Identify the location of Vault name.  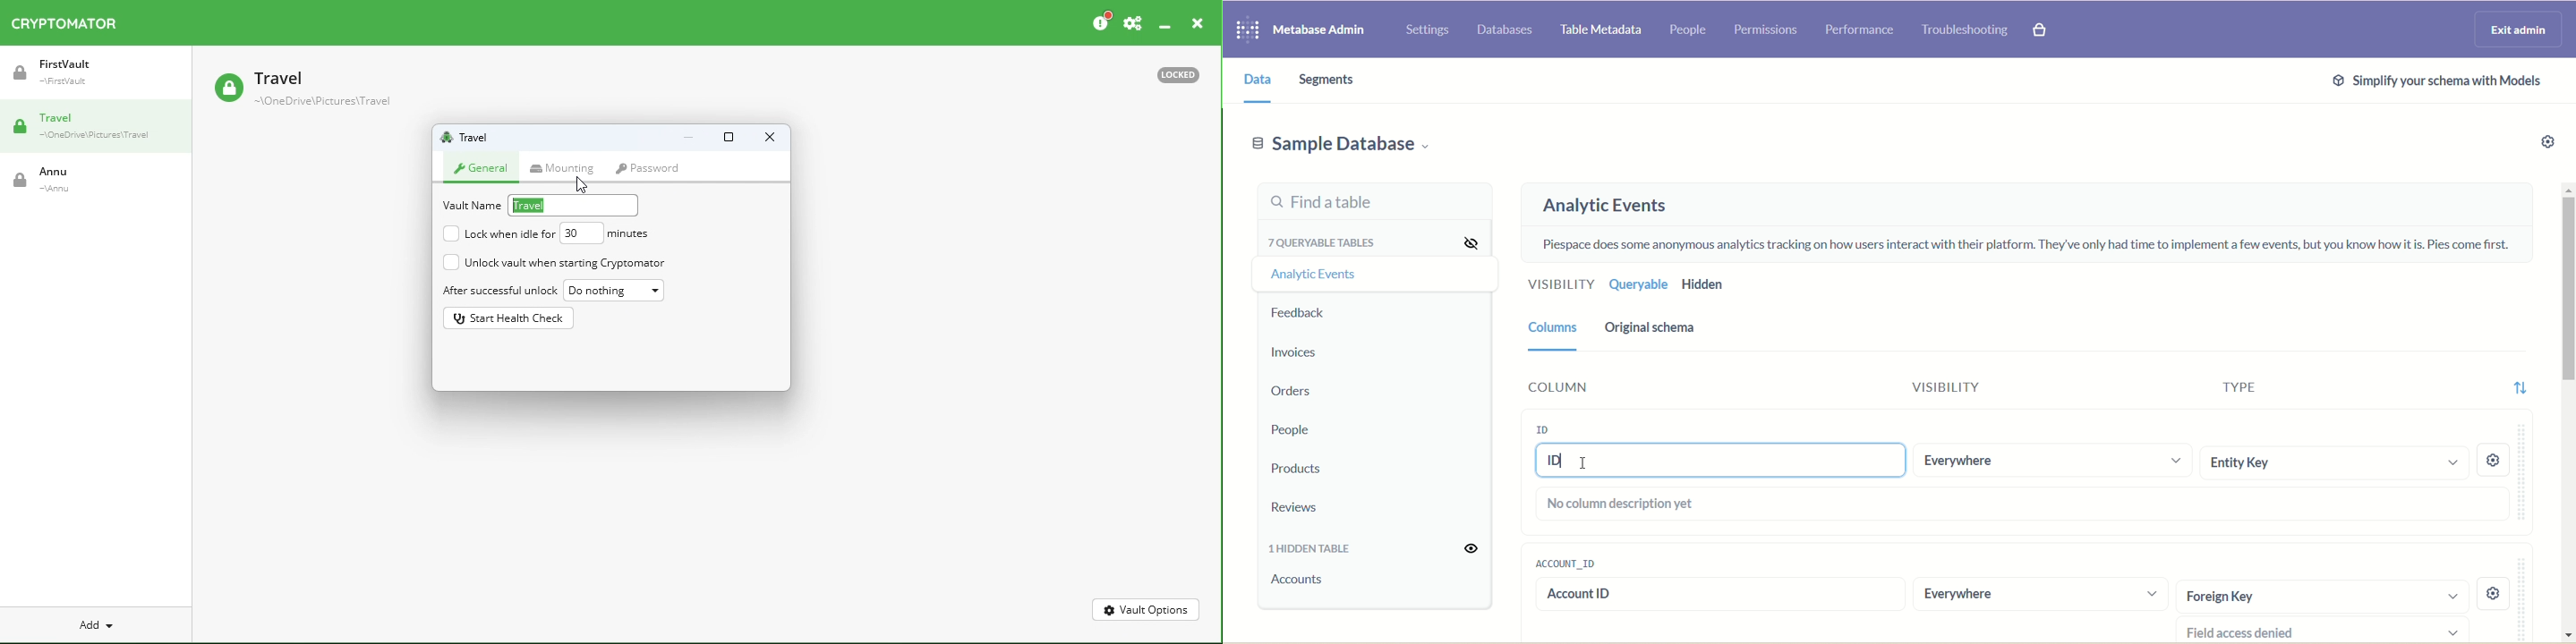
(541, 205).